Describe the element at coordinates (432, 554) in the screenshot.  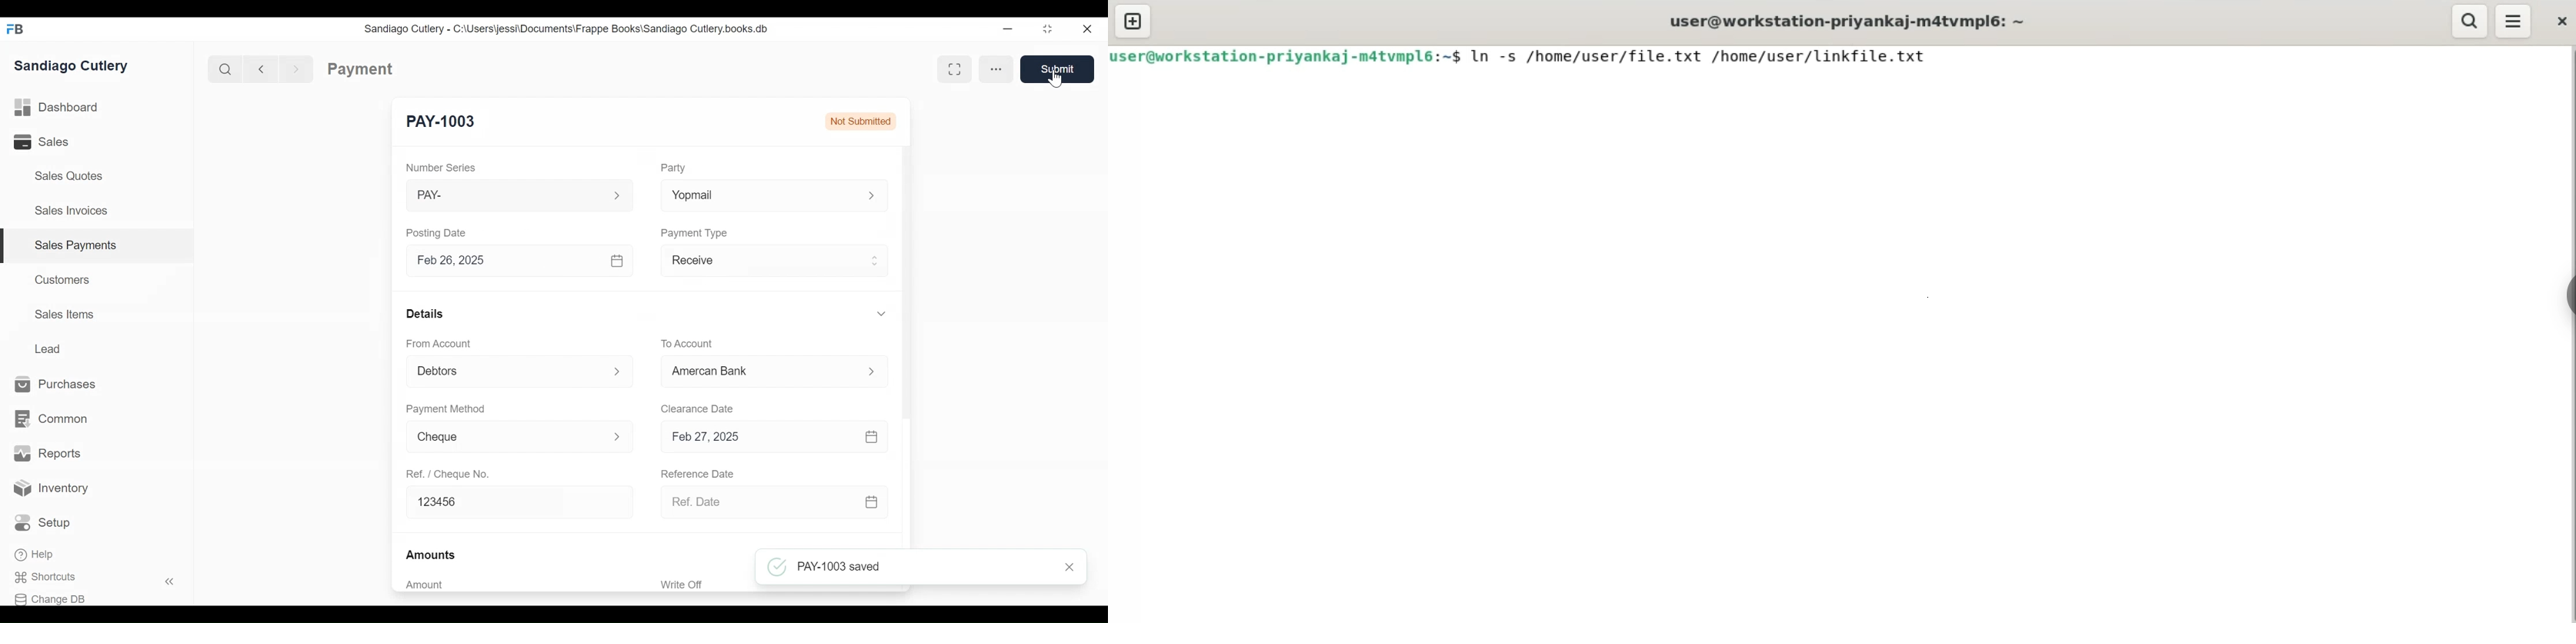
I see `Amounts` at that location.